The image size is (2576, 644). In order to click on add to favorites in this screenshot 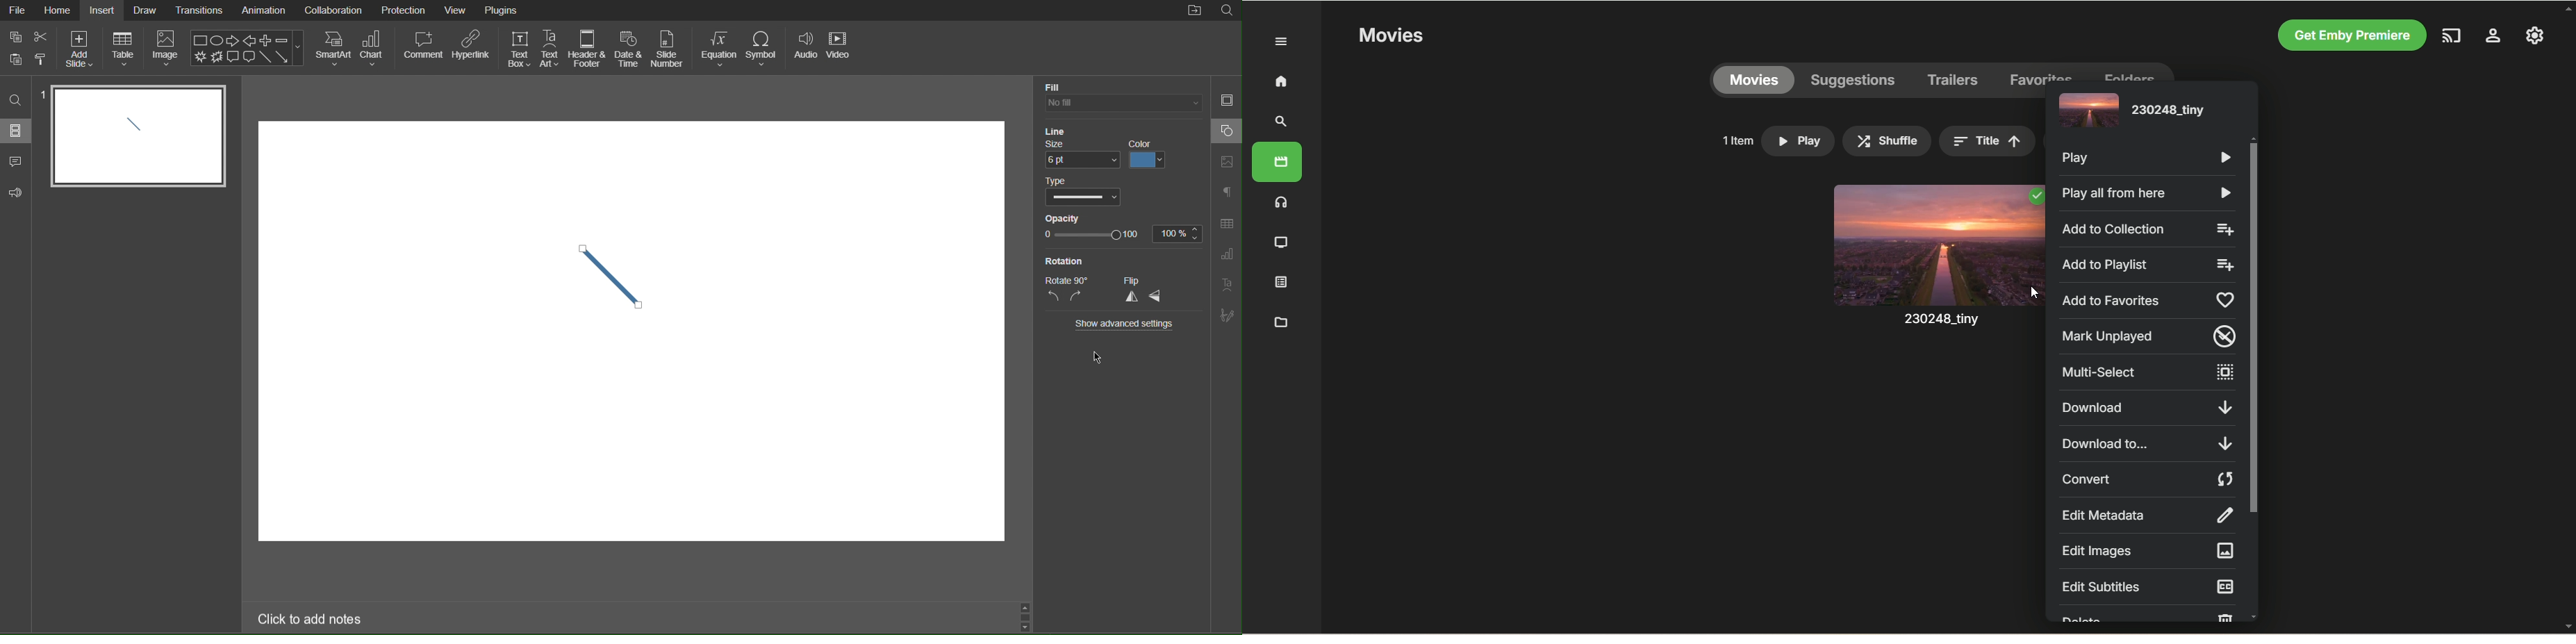, I will do `click(2149, 299)`.